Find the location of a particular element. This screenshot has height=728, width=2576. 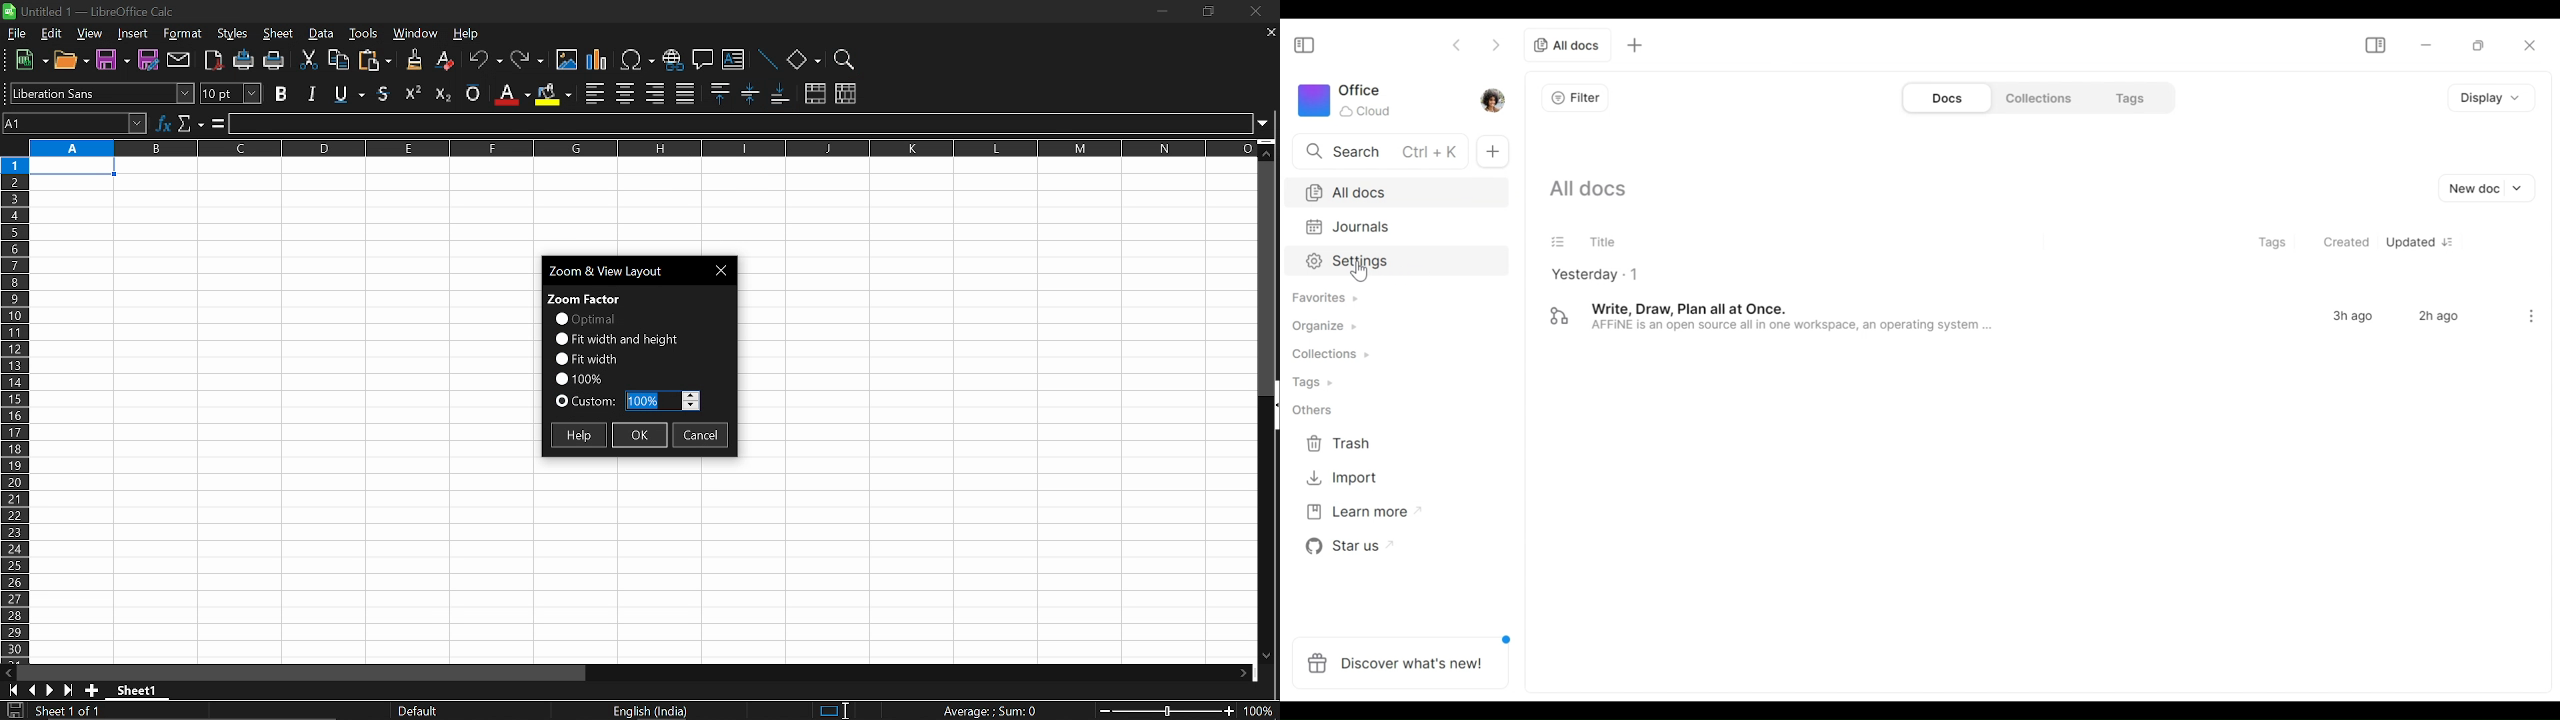

close current sheet is located at coordinates (1269, 34).